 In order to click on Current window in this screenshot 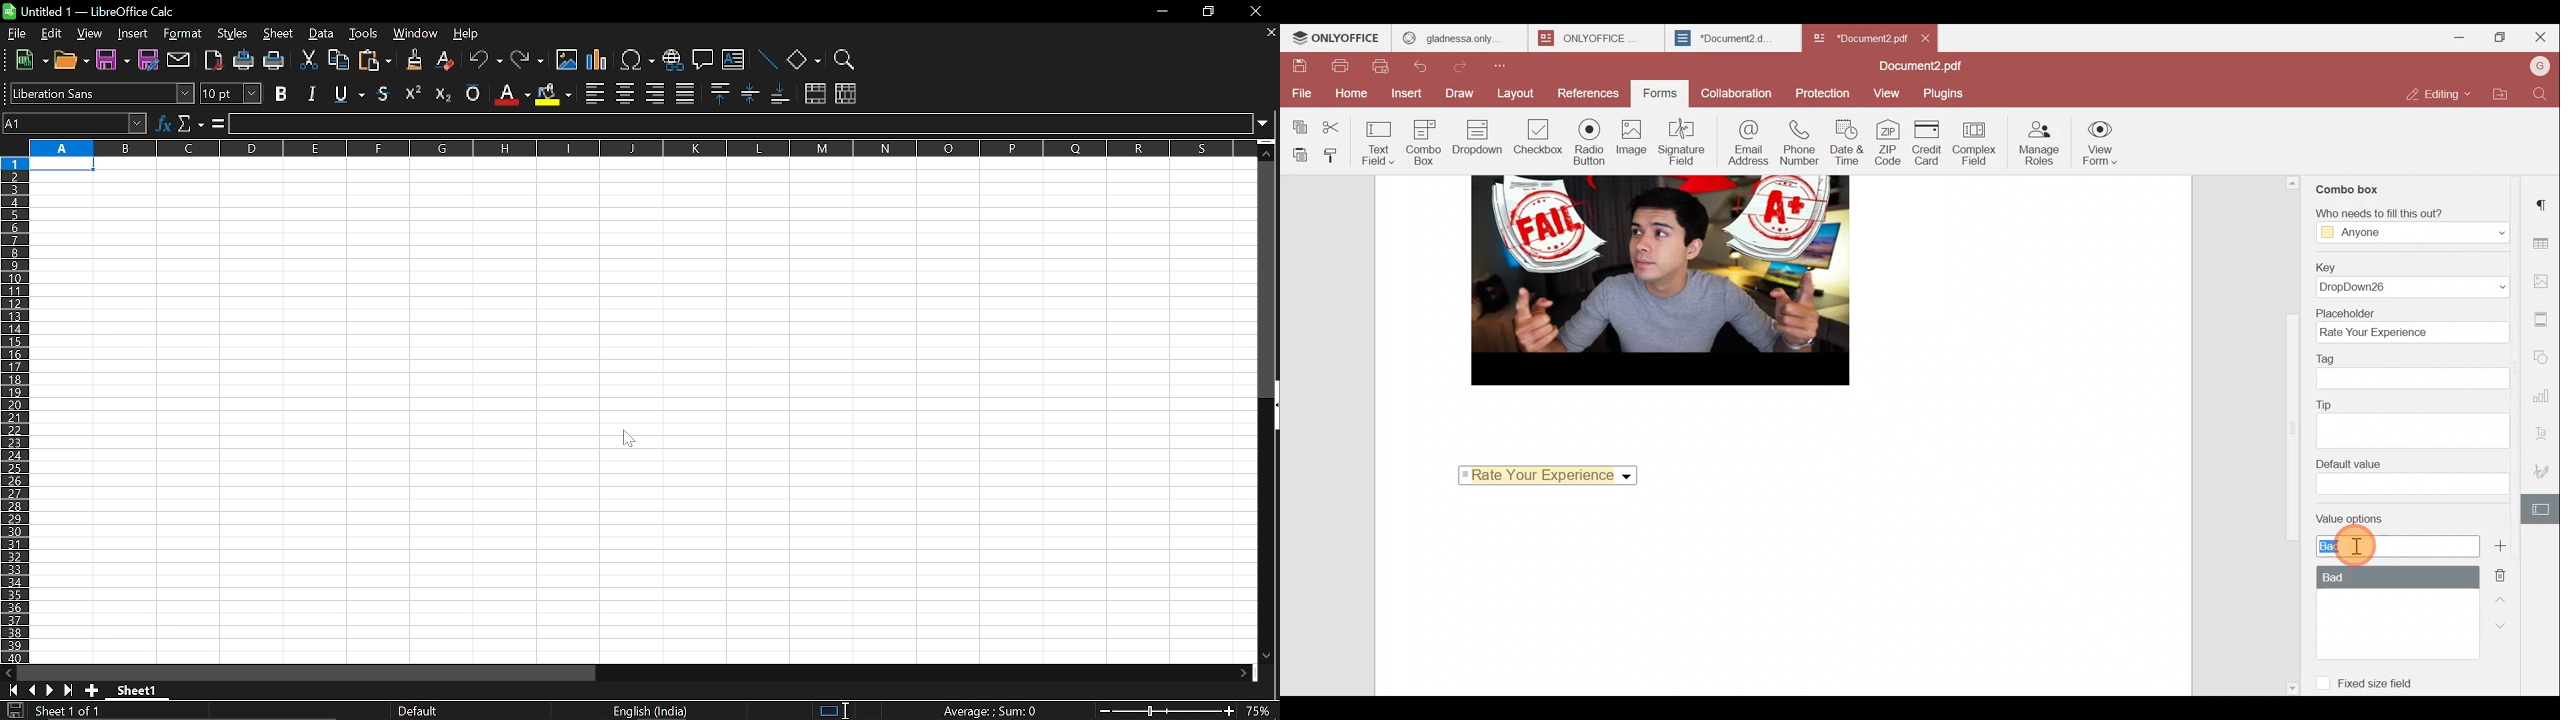, I will do `click(97, 10)`.